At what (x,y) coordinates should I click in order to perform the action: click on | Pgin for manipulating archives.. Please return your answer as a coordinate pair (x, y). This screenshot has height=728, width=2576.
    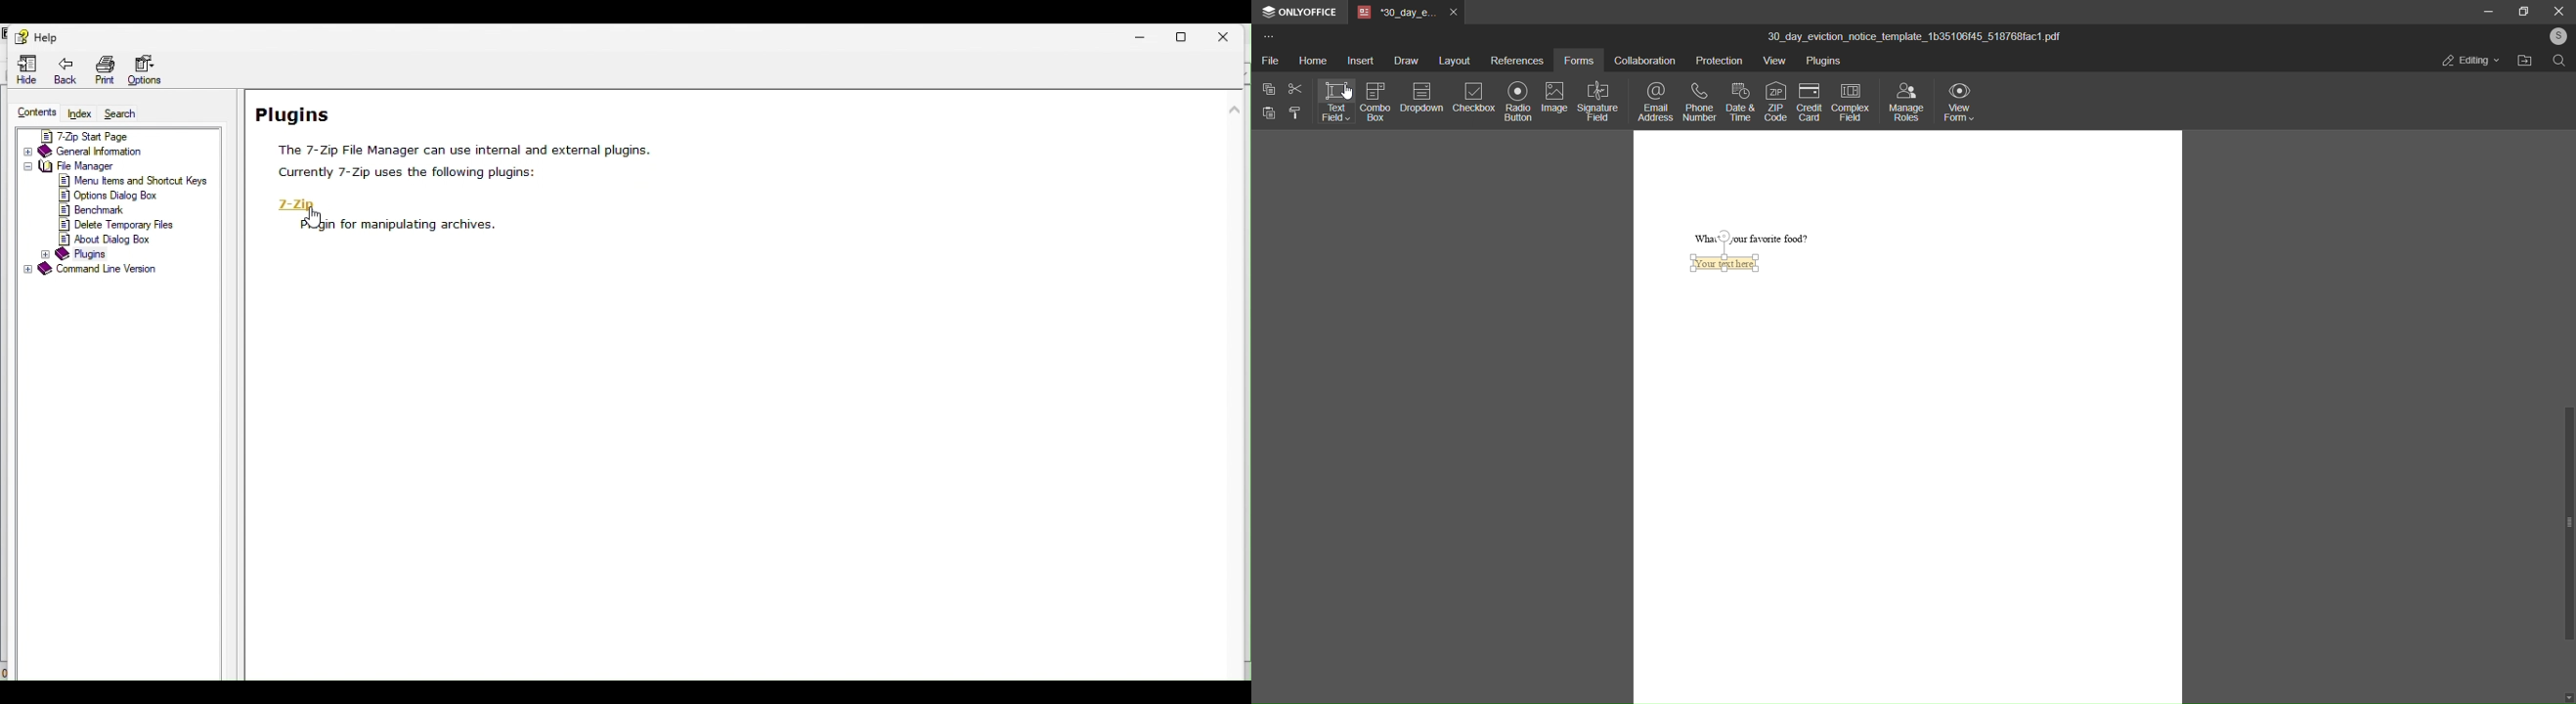
    Looking at the image, I should click on (408, 225).